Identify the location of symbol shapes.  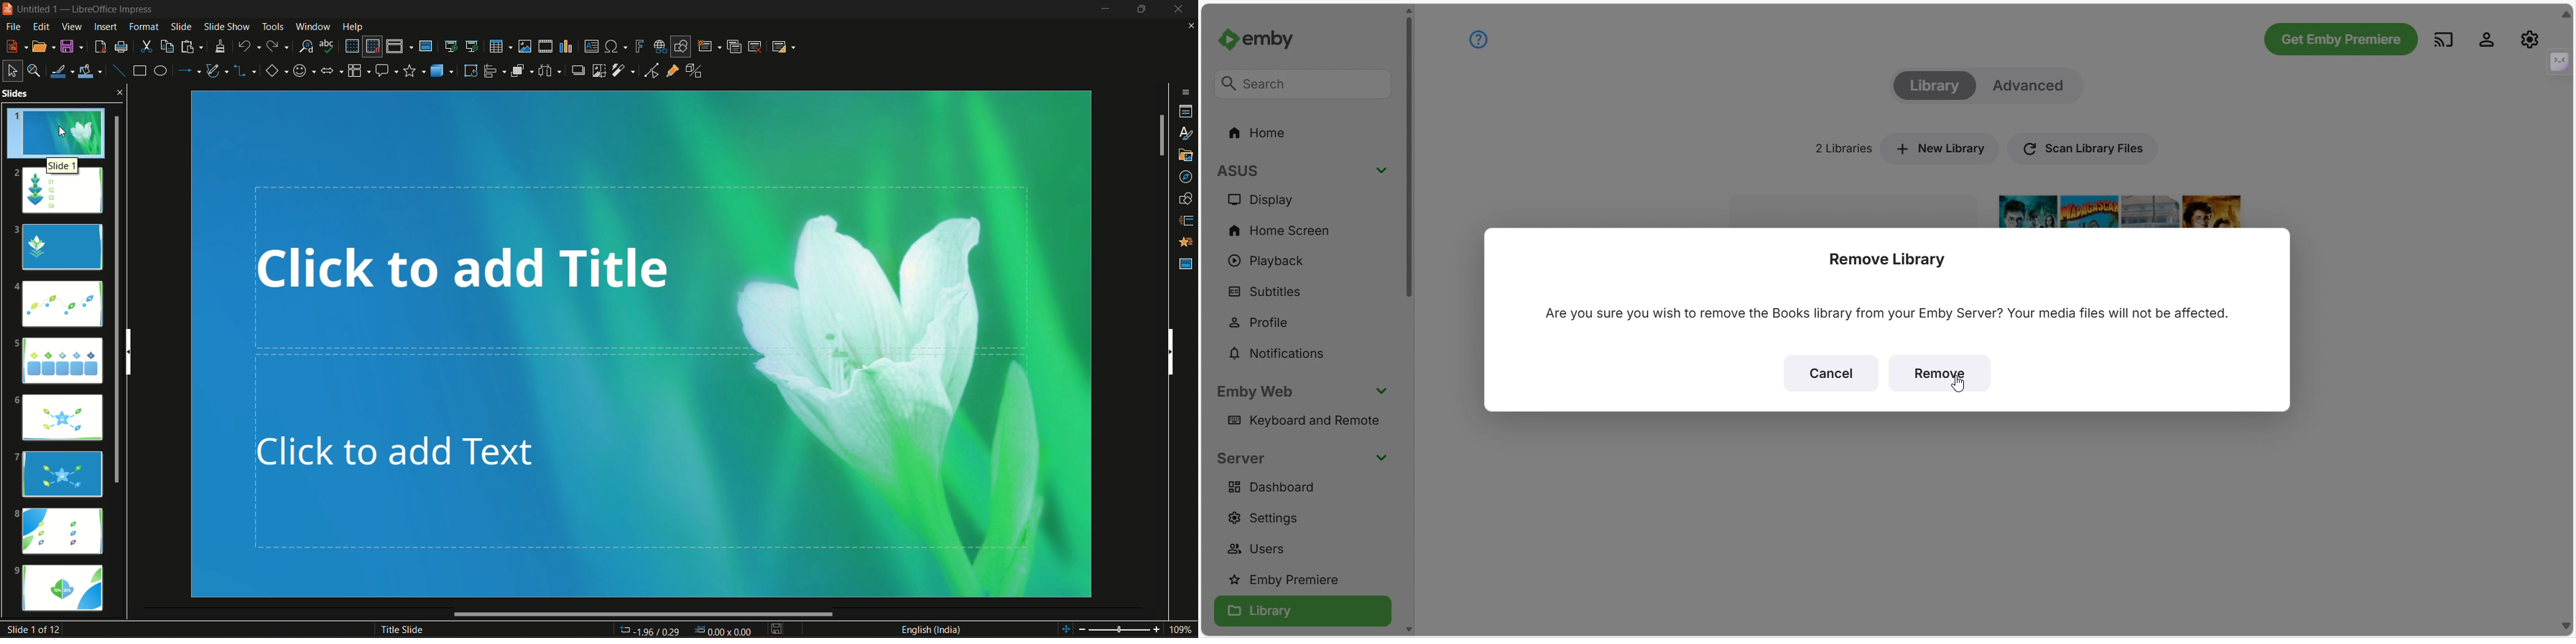
(304, 71).